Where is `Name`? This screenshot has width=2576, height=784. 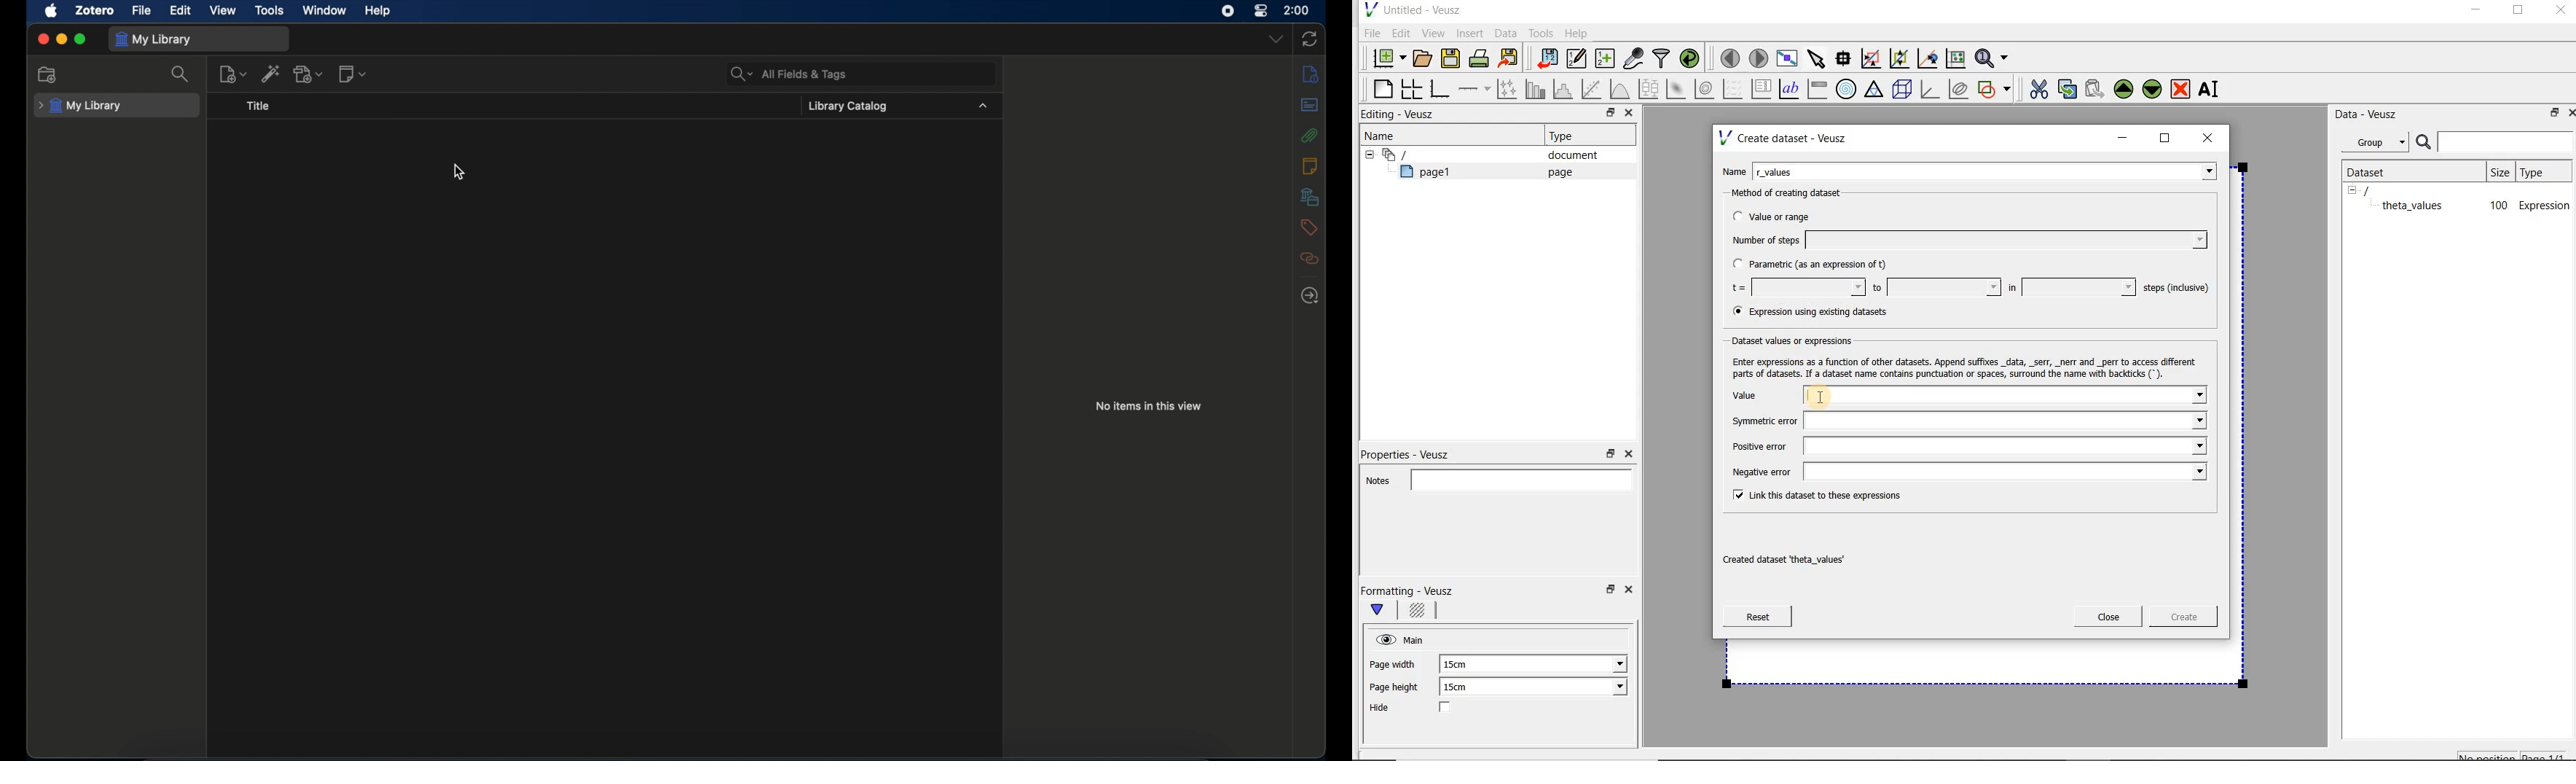
Name is located at coordinates (1734, 170).